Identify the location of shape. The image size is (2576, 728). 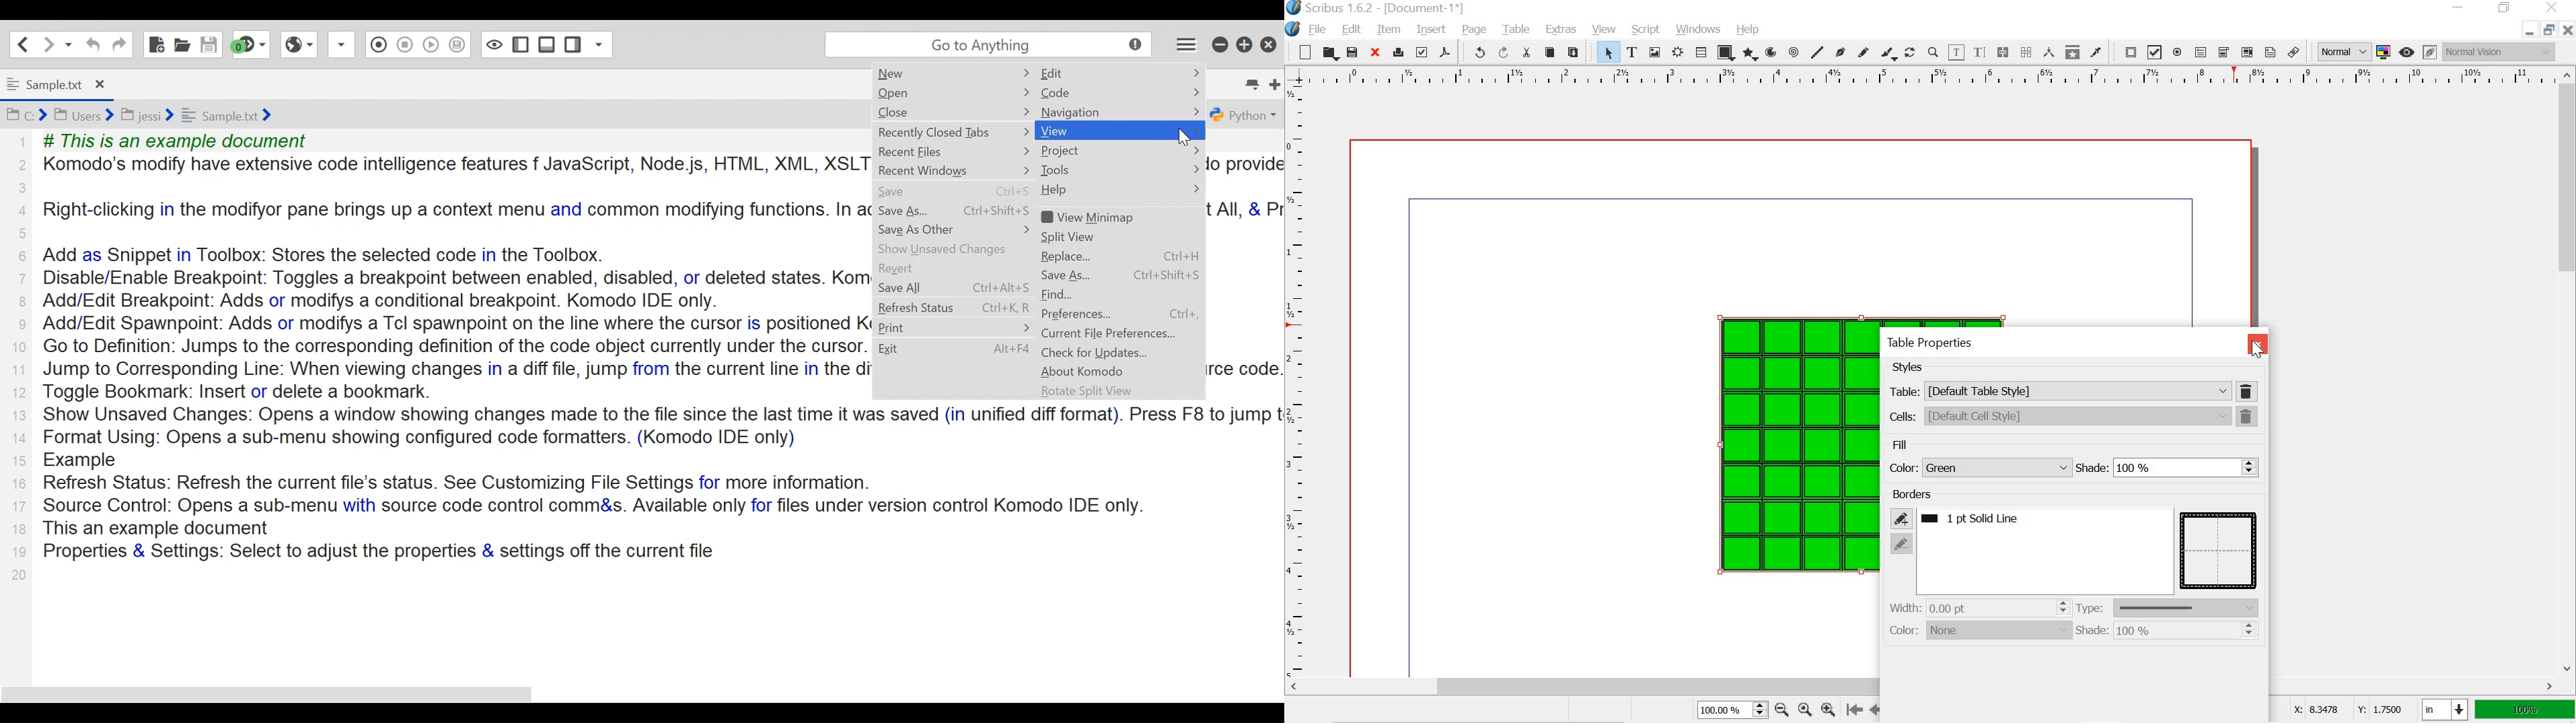
(1728, 53).